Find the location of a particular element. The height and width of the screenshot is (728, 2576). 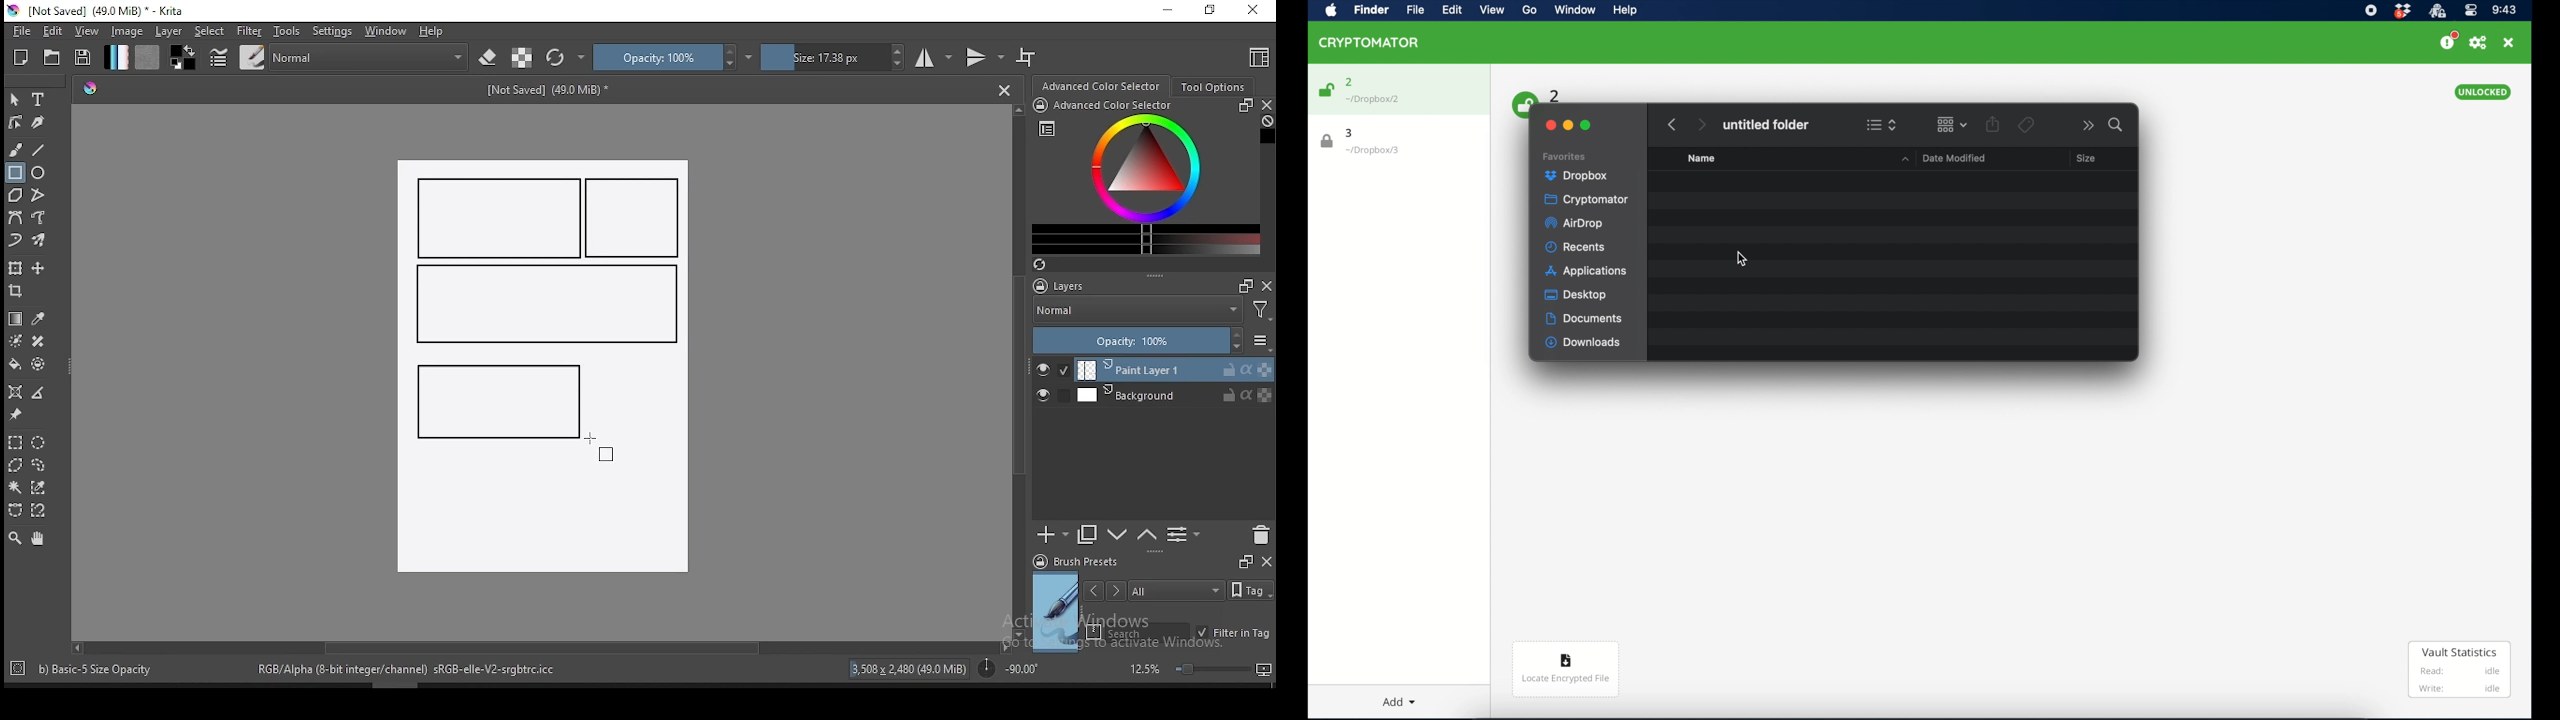

tags is located at coordinates (1176, 590).